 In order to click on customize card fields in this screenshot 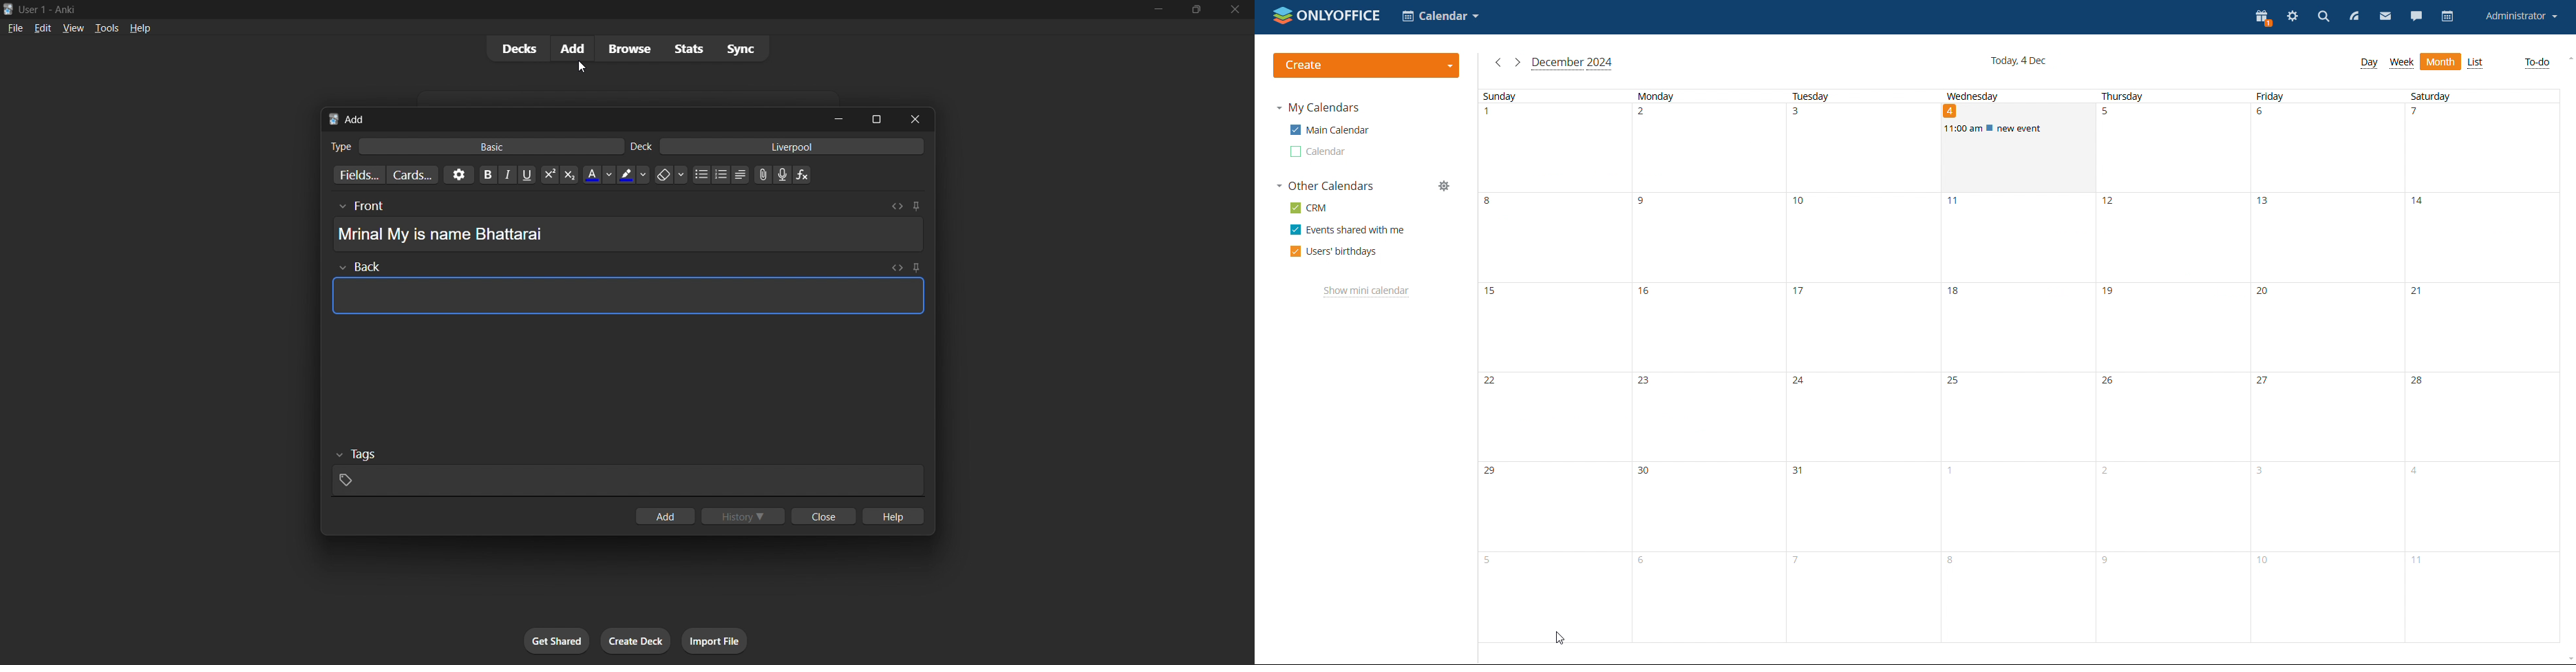, I will do `click(357, 175)`.